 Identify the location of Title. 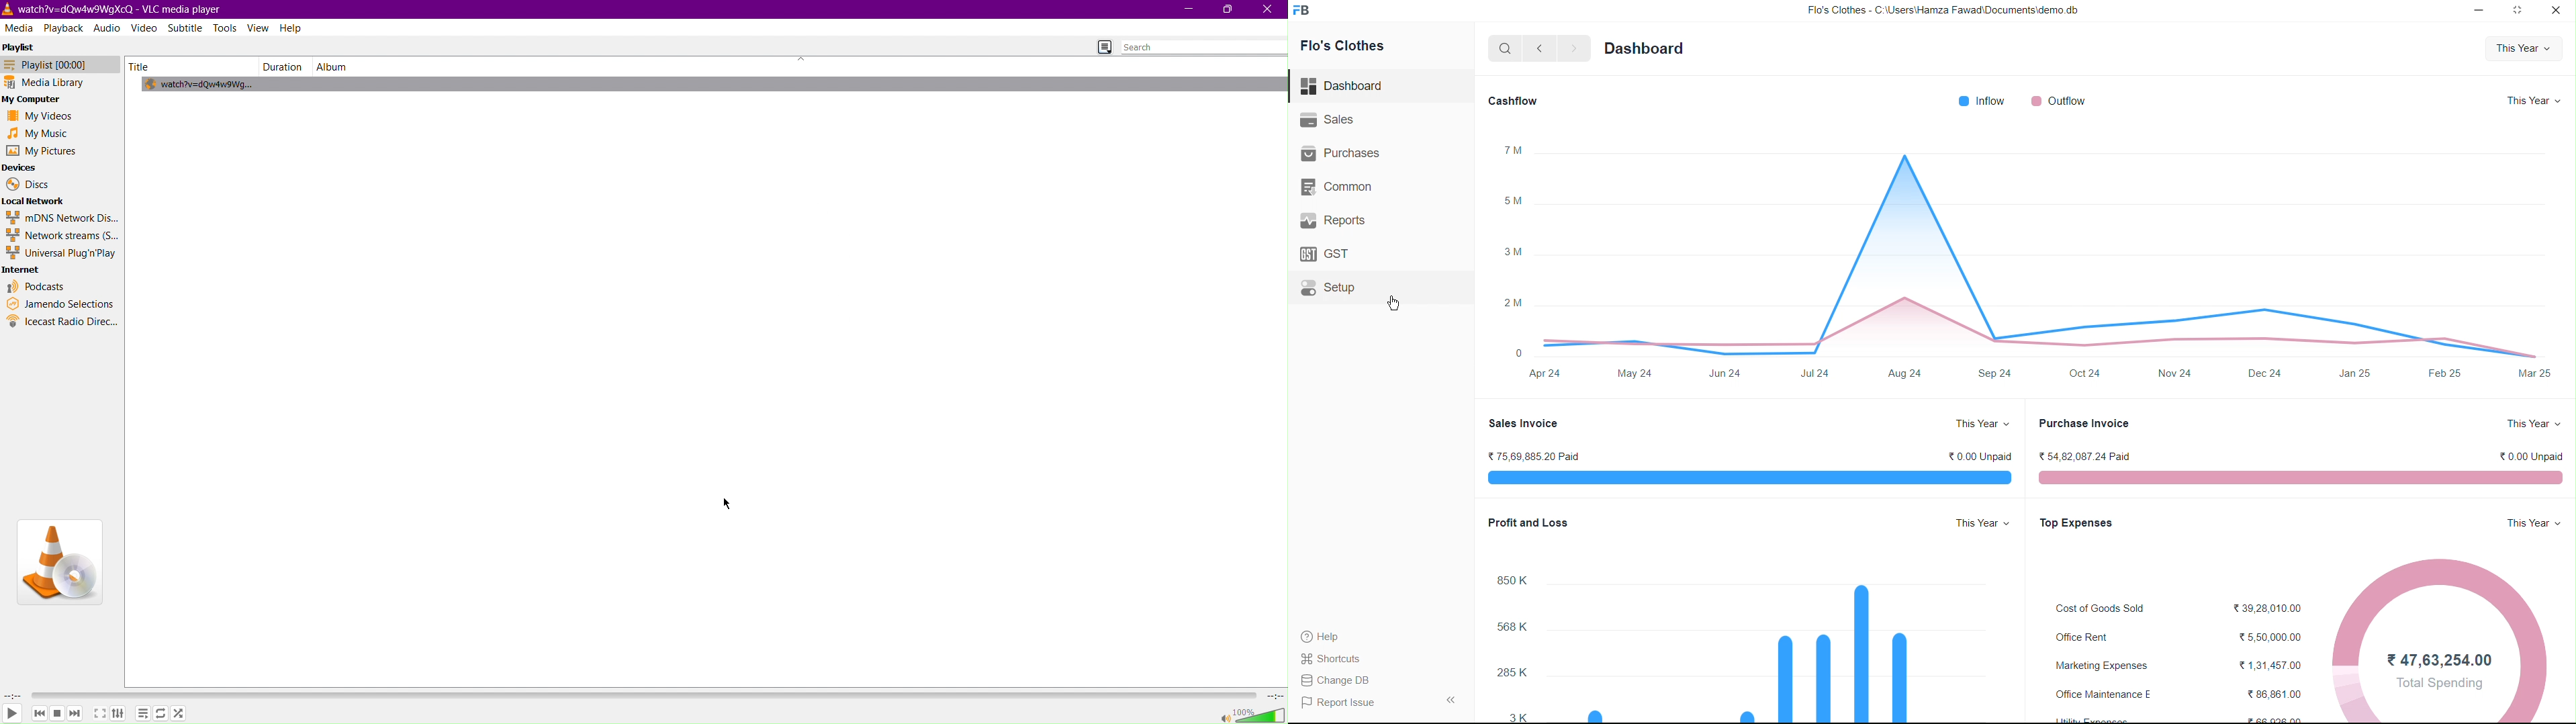
(147, 66).